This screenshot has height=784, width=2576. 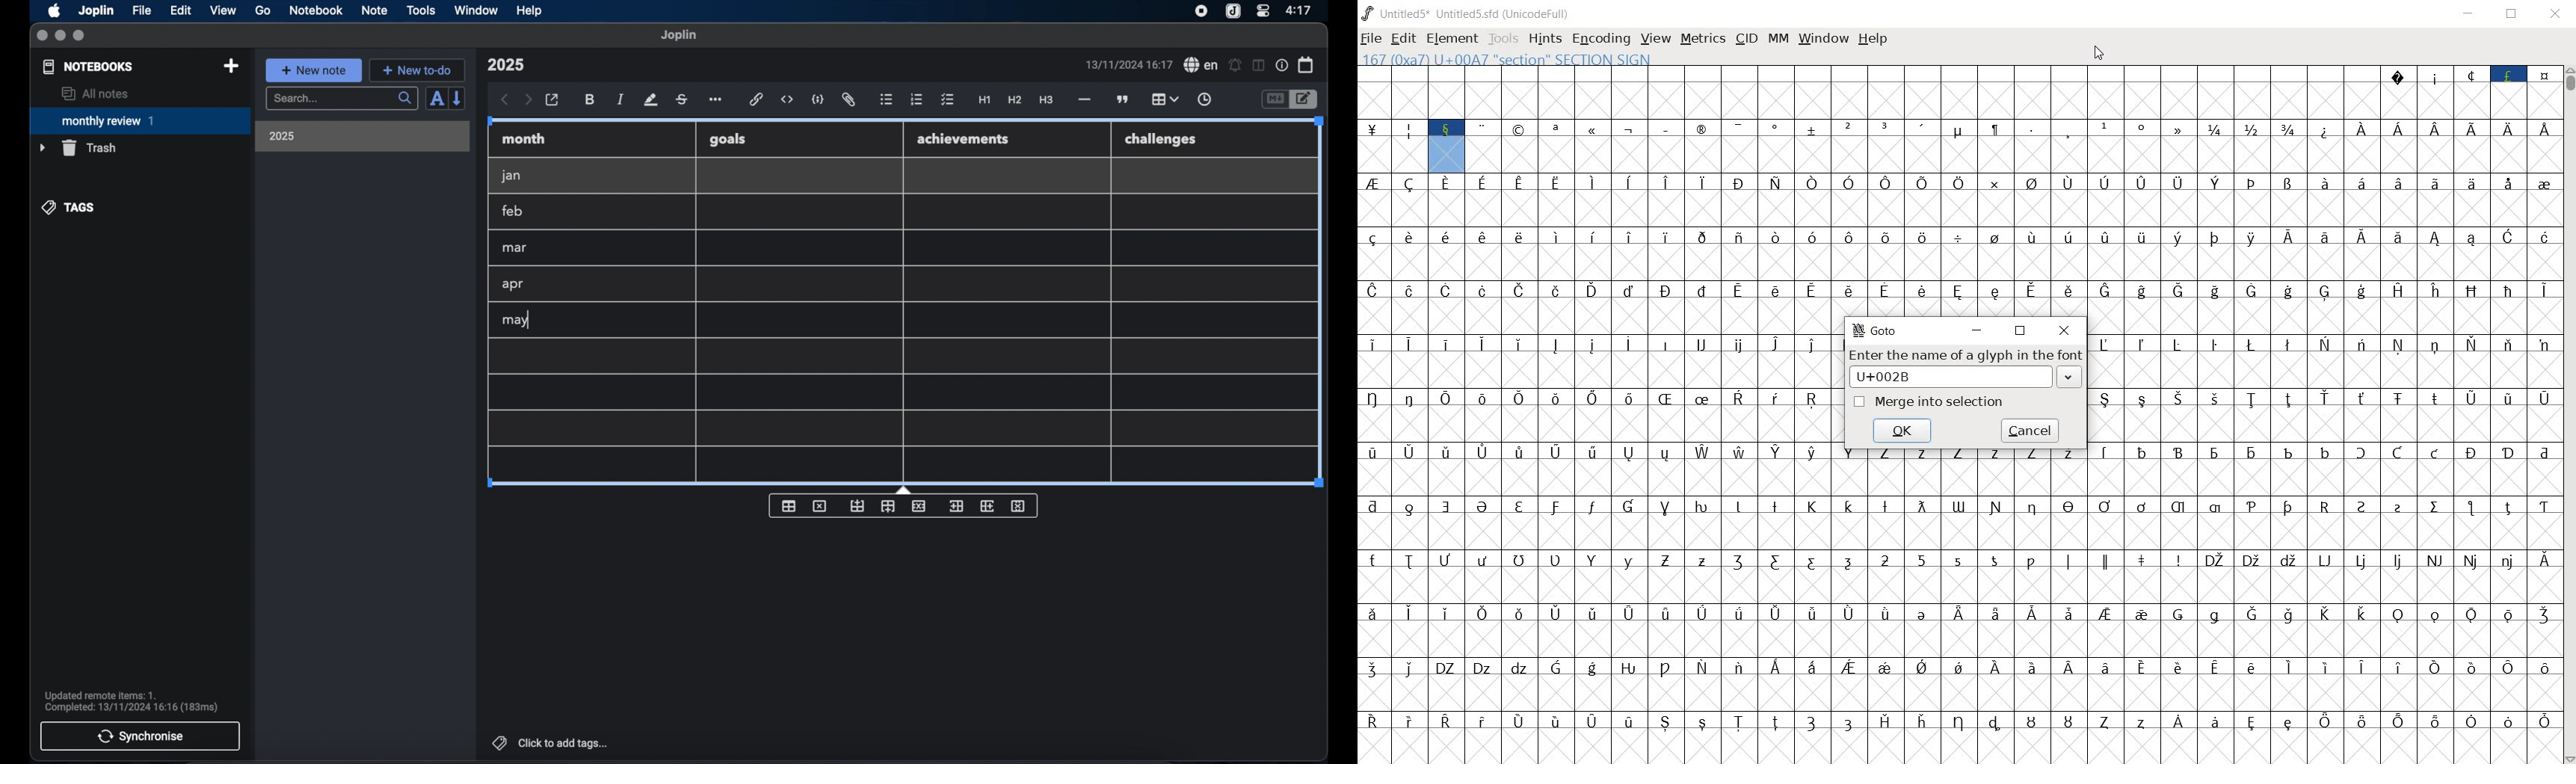 I want to click on jan, so click(x=511, y=176).